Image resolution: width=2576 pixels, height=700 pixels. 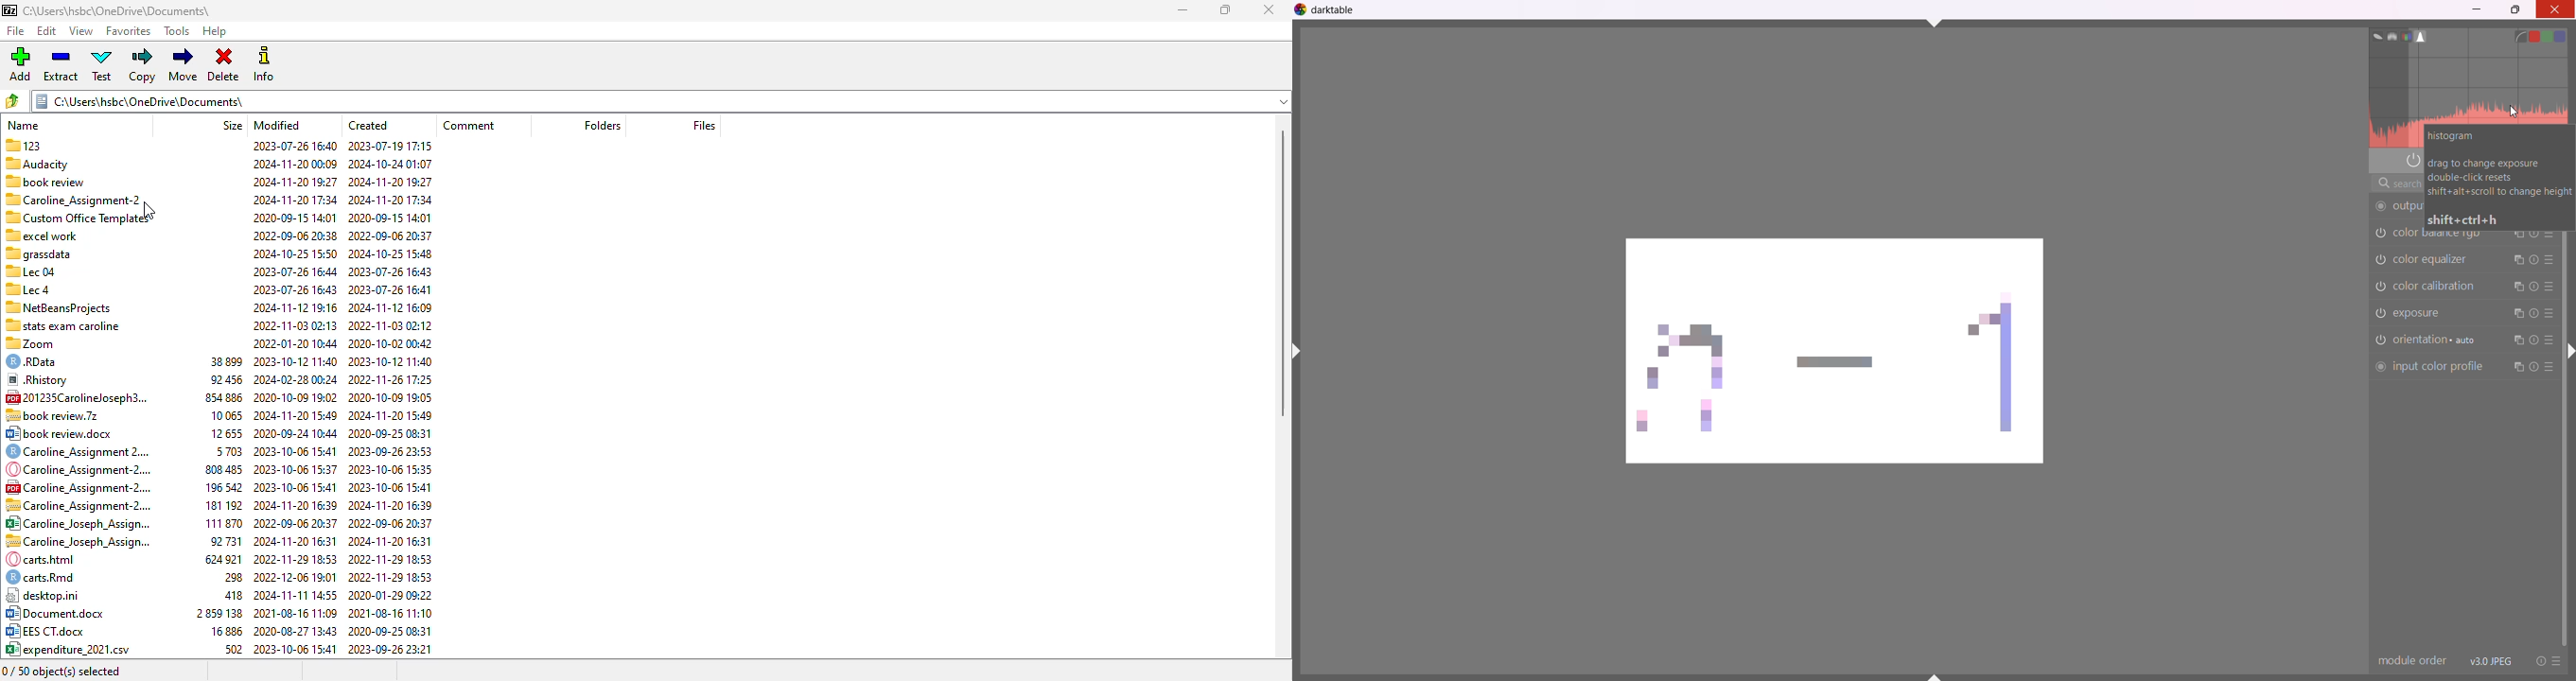 What do you see at coordinates (393, 181) in the screenshot?
I see `2024-11-20 19:27` at bounding box center [393, 181].